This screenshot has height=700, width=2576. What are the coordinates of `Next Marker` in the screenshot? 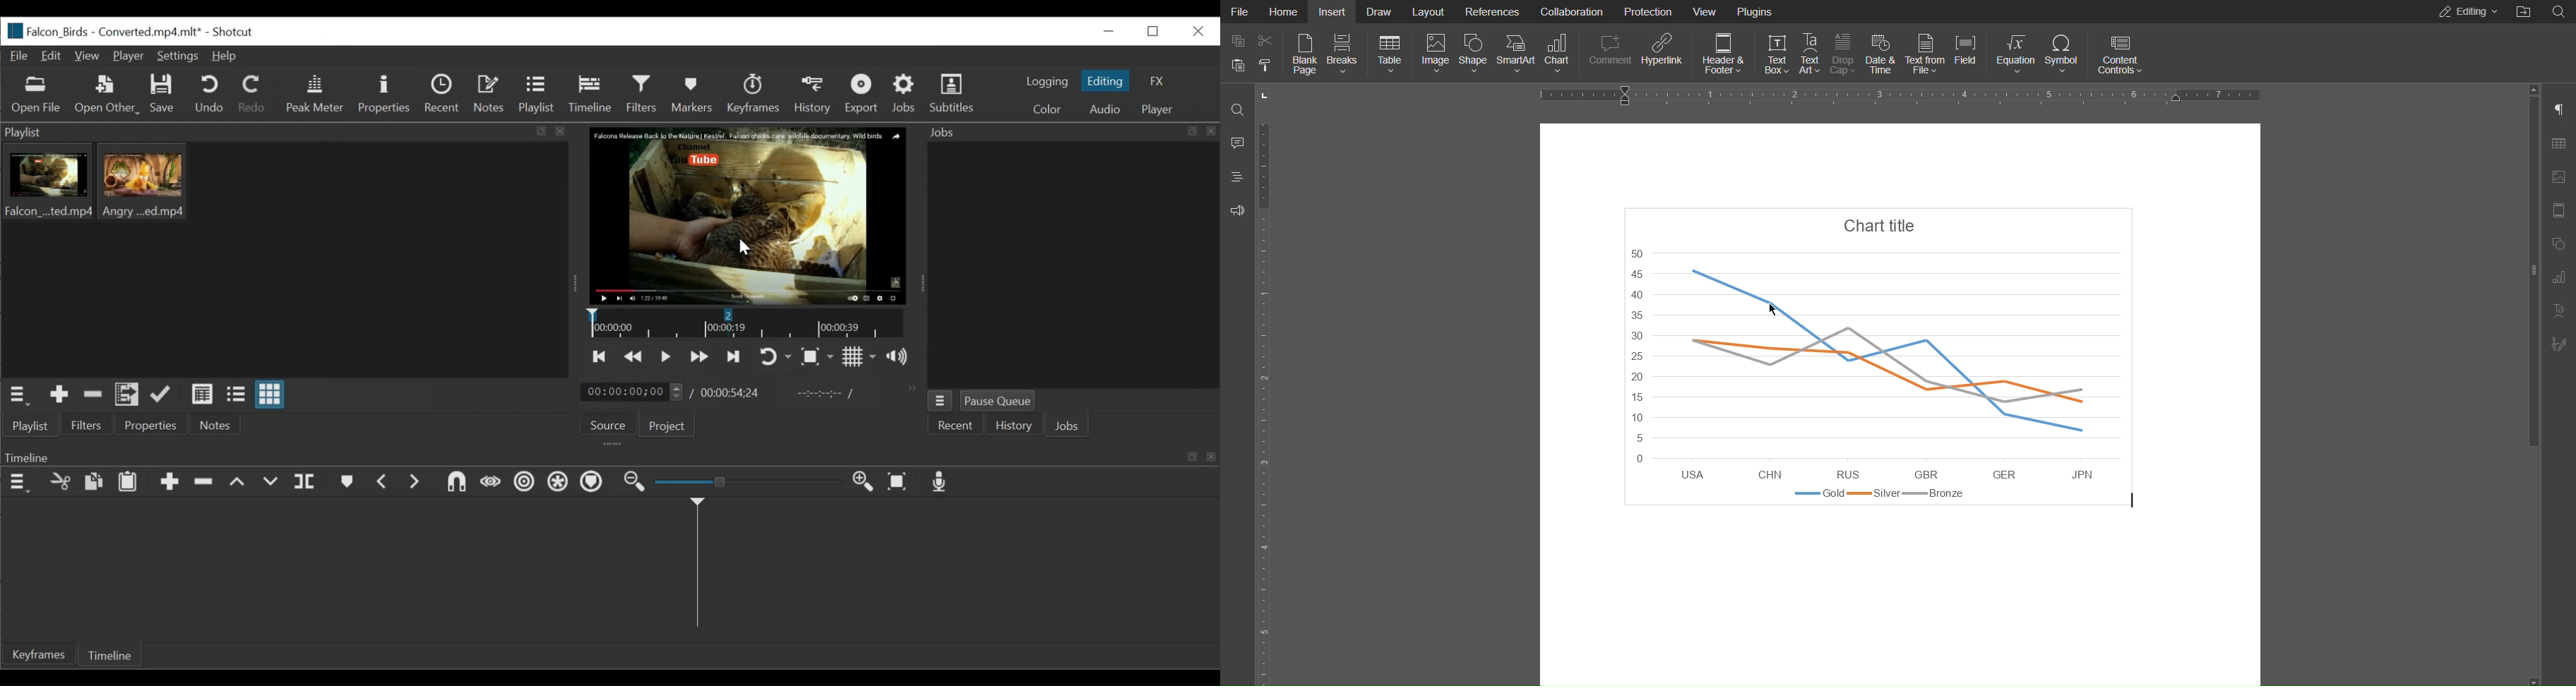 It's located at (416, 482).